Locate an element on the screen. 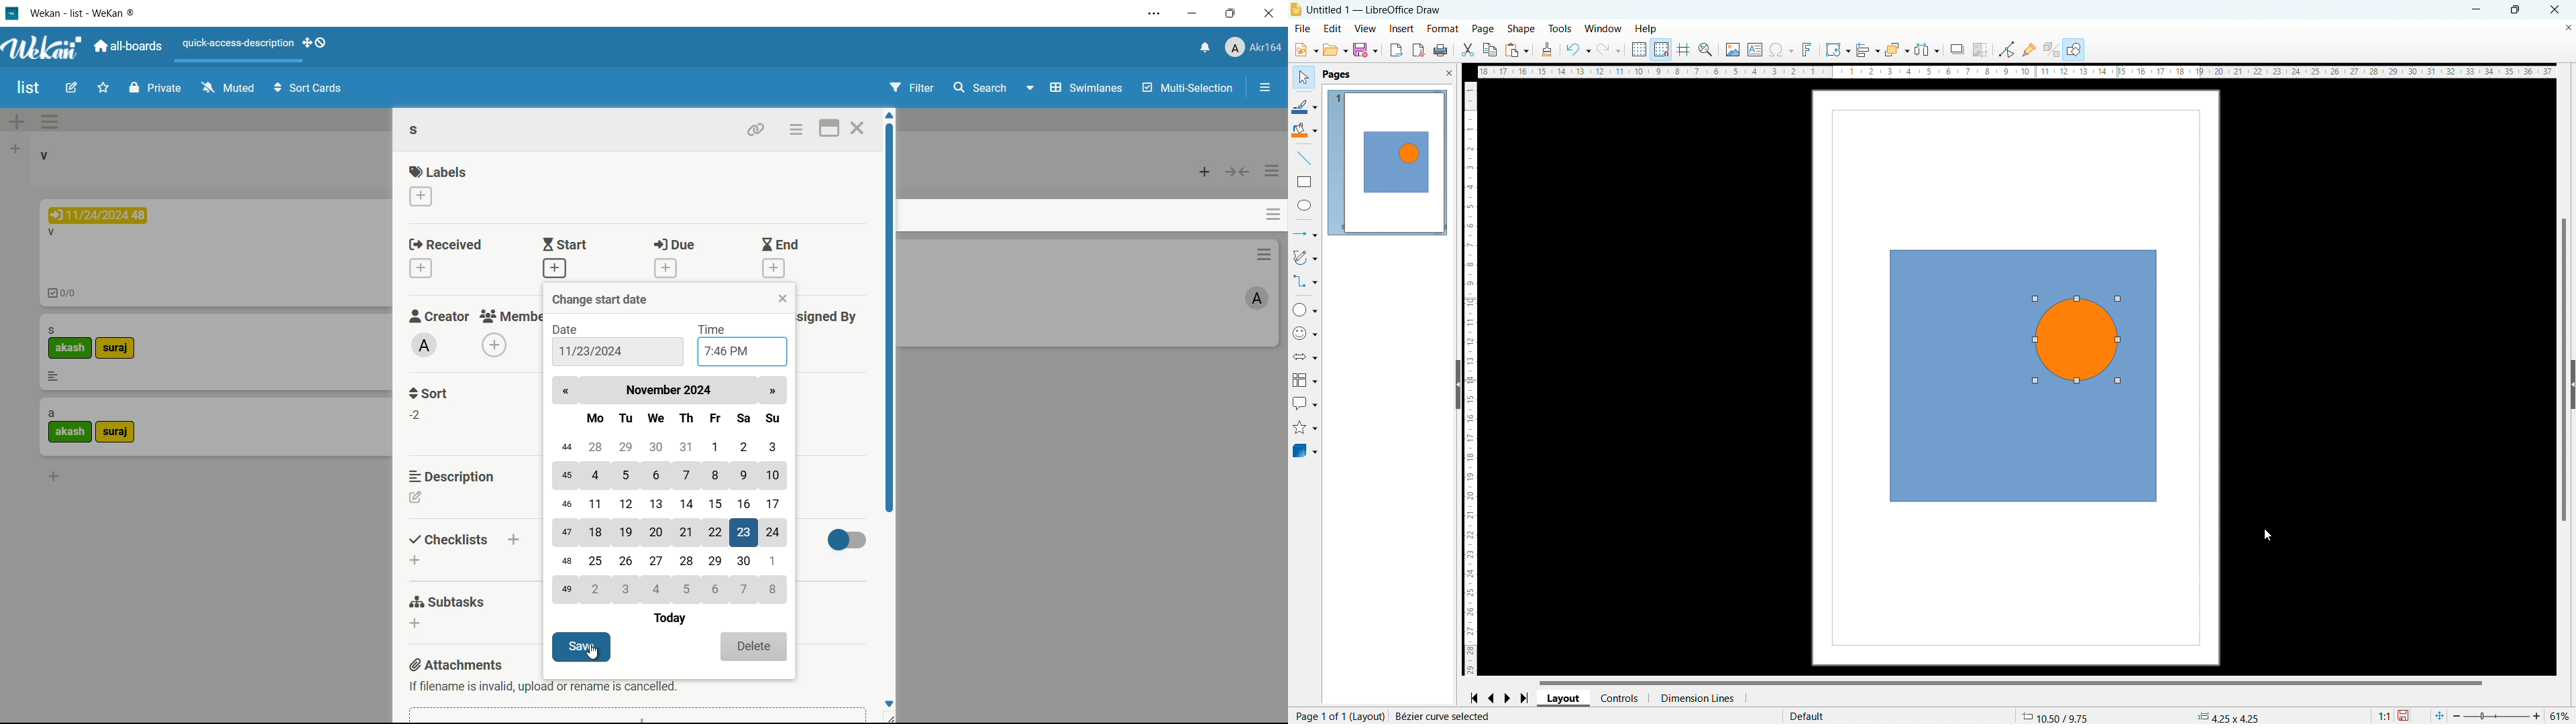  callout shapes is located at coordinates (1305, 402).